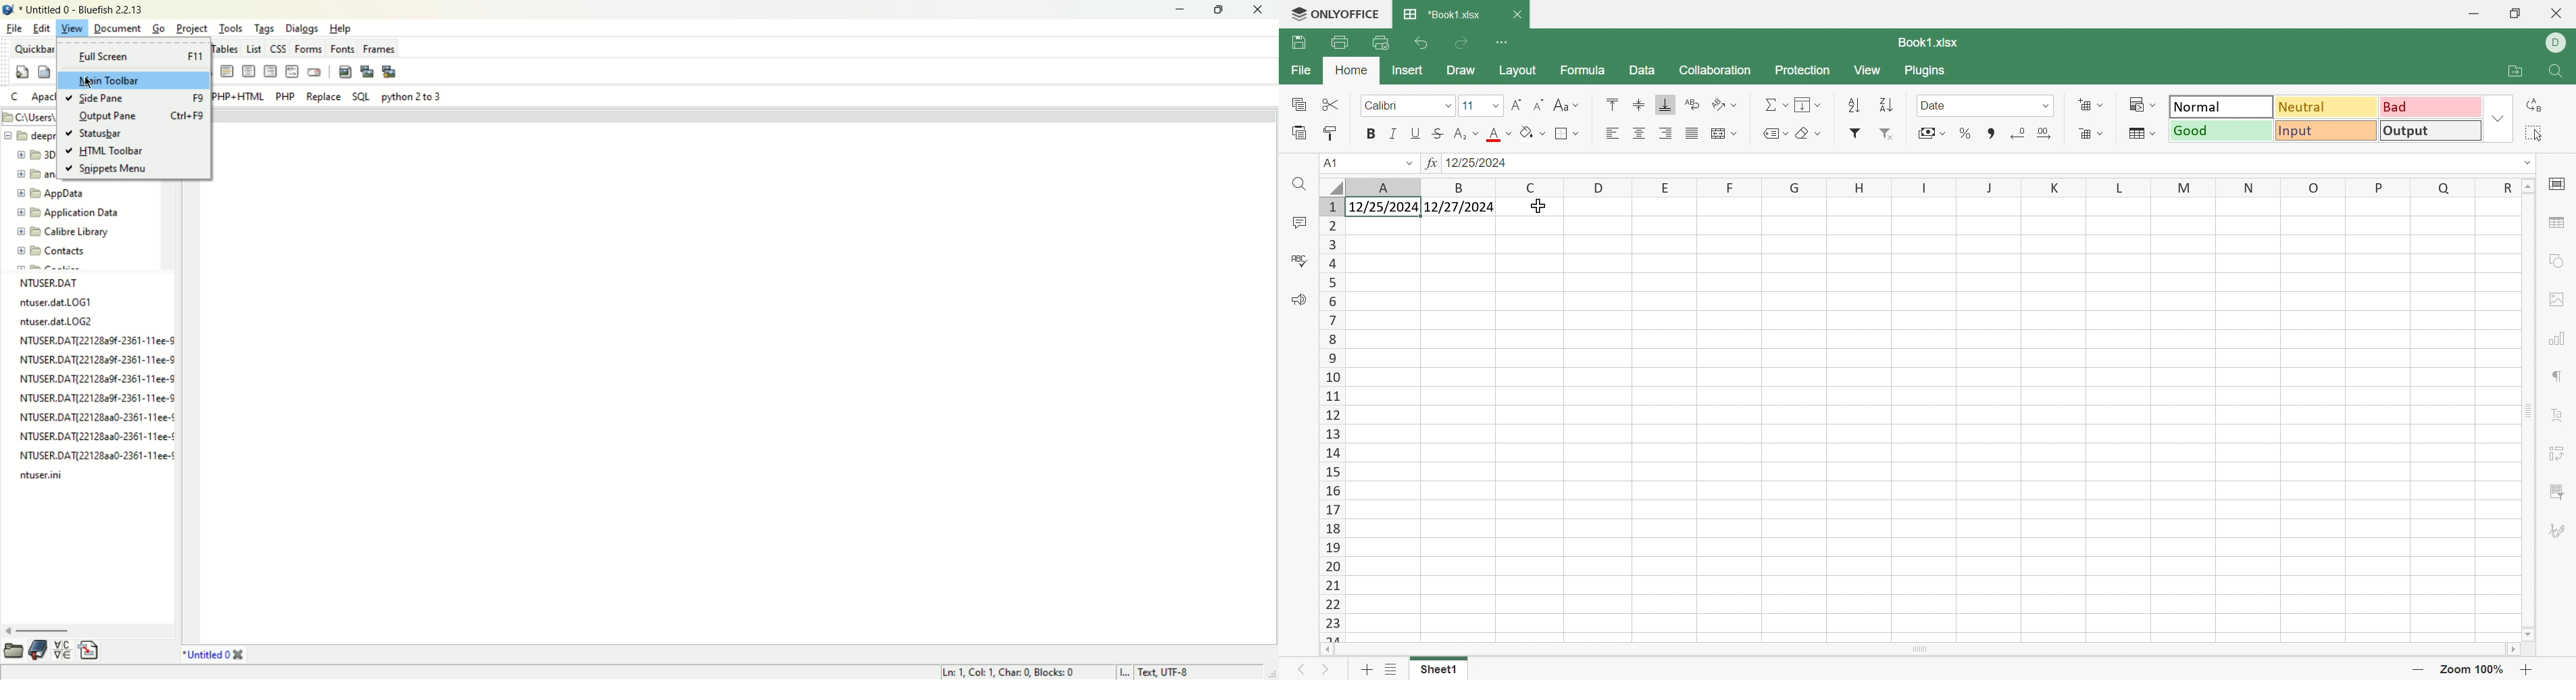 The width and height of the screenshot is (2576, 700). I want to click on Copy, so click(1300, 104).